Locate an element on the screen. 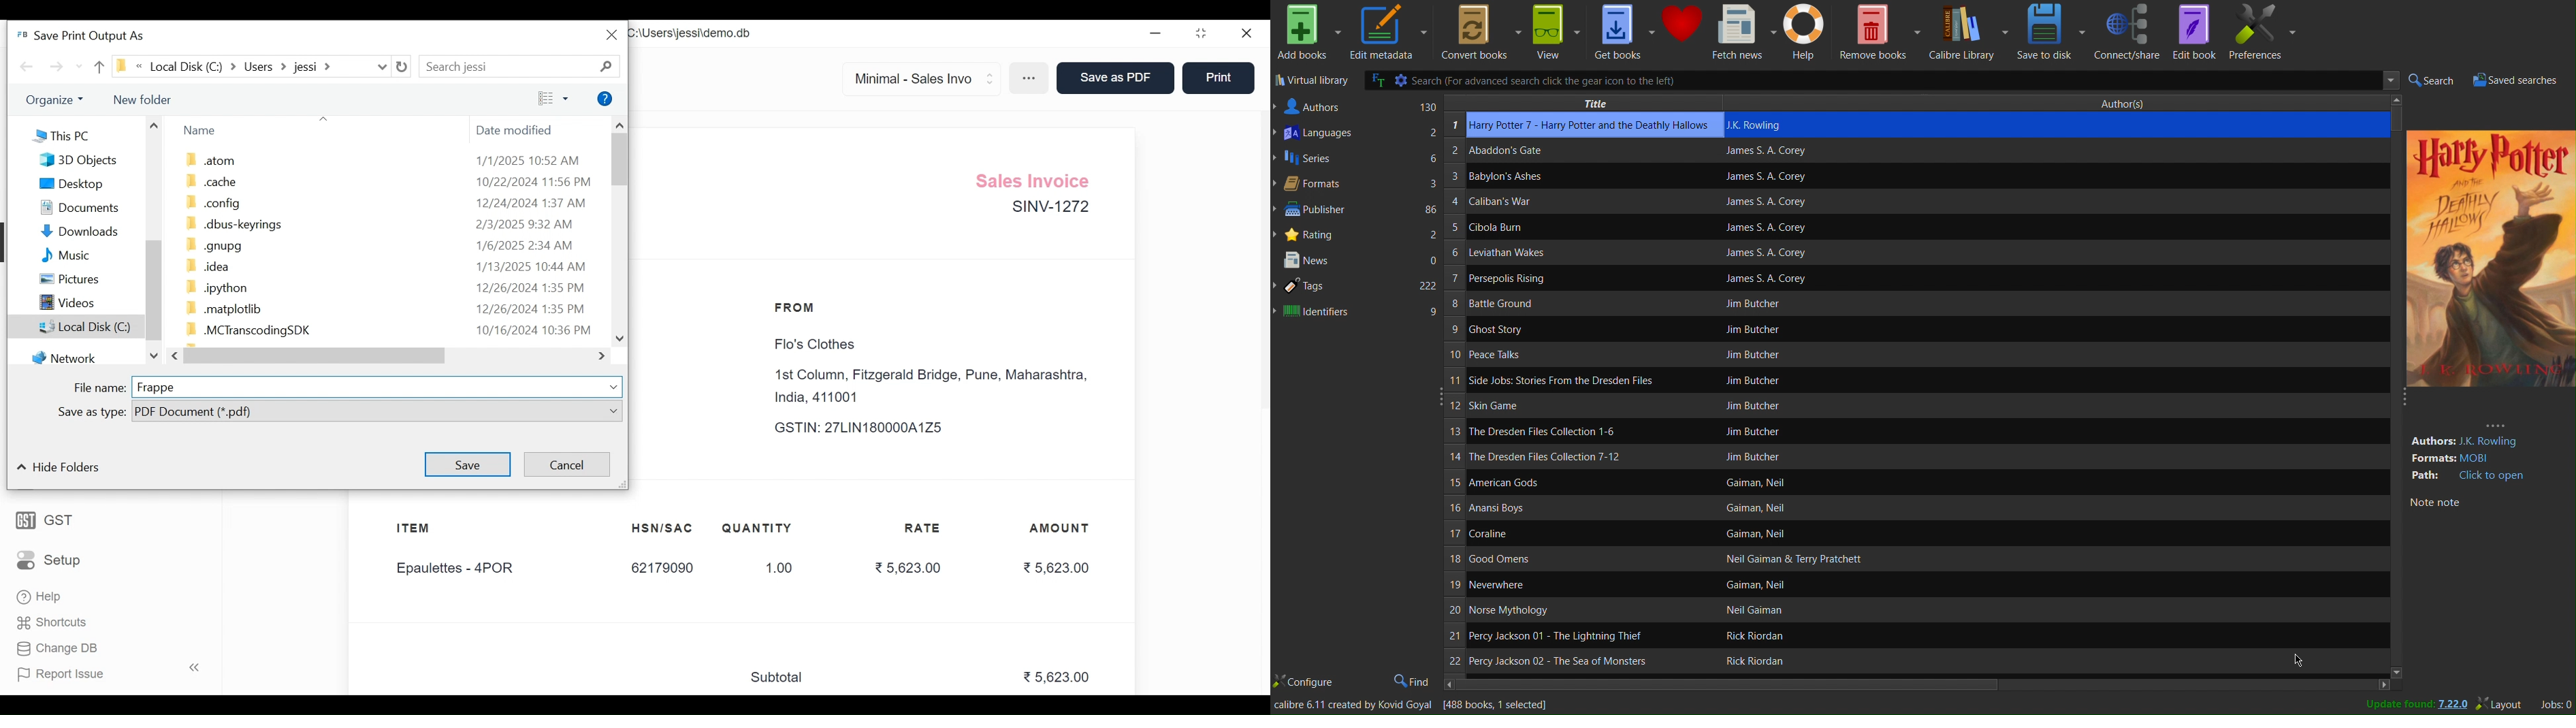  scrollbar is located at coordinates (2393, 388).